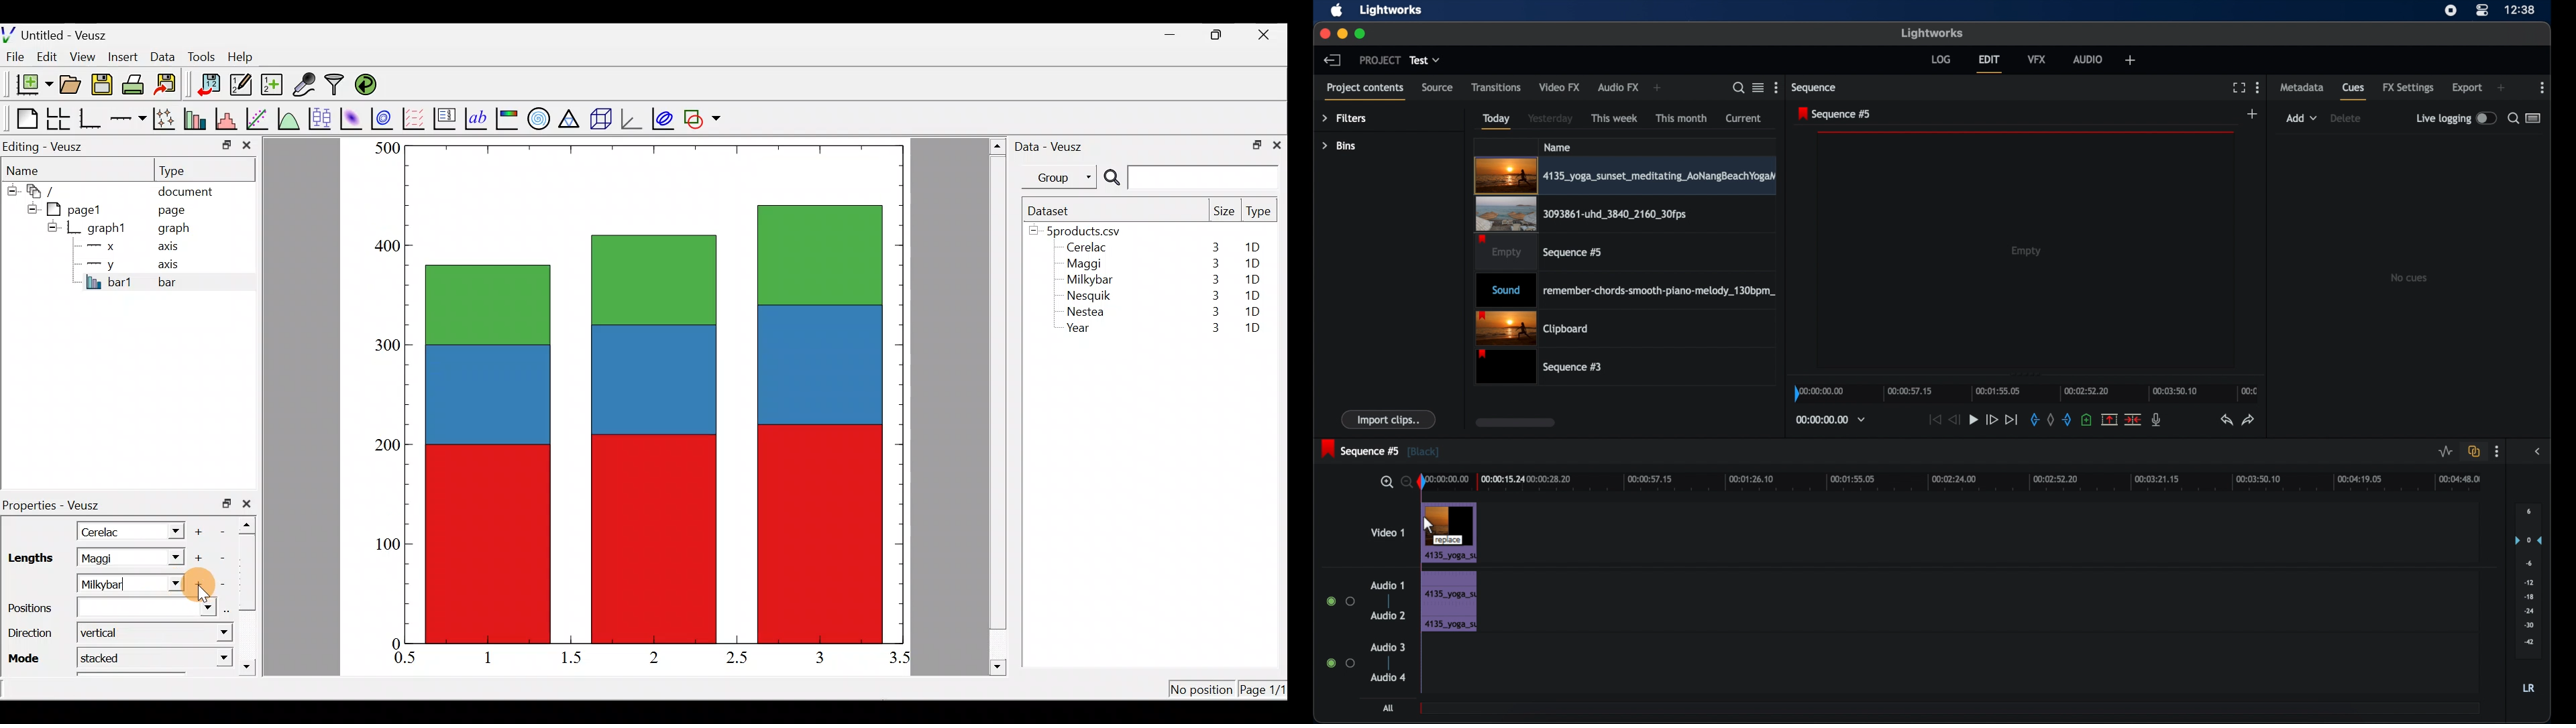 Image resolution: width=2576 pixels, height=728 pixels. What do you see at coordinates (1933, 420) in the screenshot?
I see `jump to  start` at bounding box center [1933, 420].